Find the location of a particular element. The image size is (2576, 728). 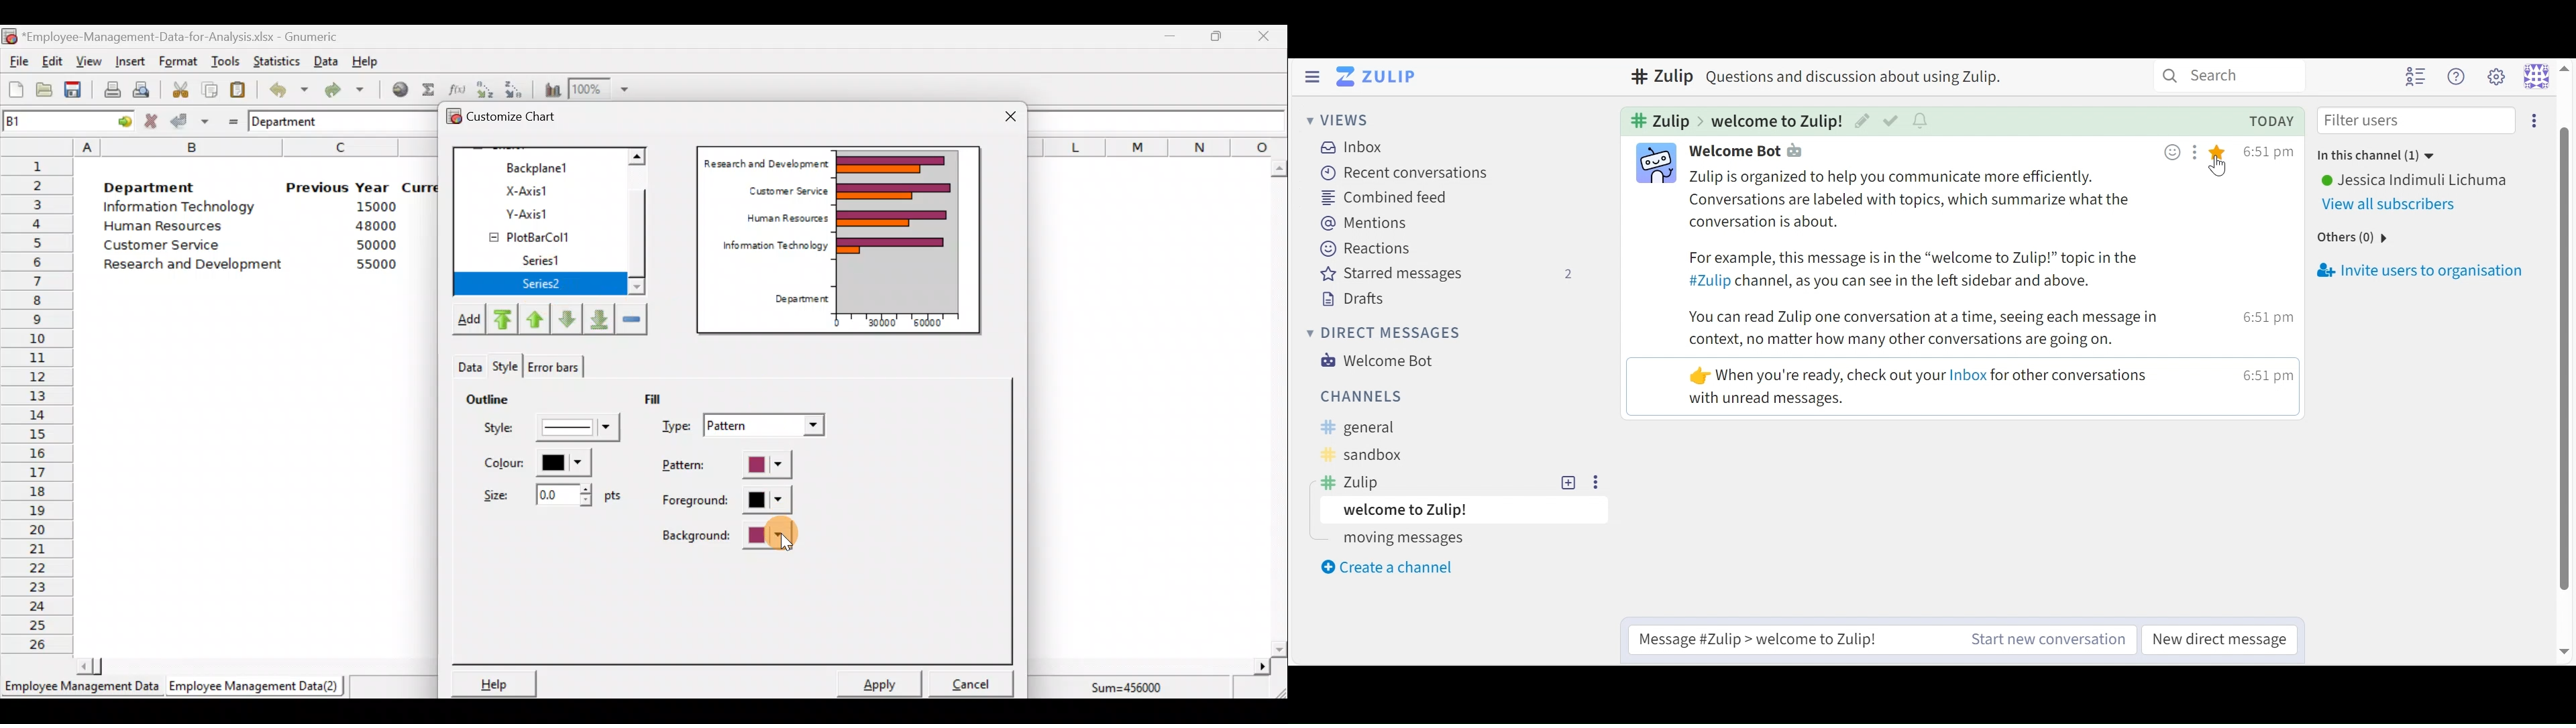

48000 is located at coordinates (375, 226).